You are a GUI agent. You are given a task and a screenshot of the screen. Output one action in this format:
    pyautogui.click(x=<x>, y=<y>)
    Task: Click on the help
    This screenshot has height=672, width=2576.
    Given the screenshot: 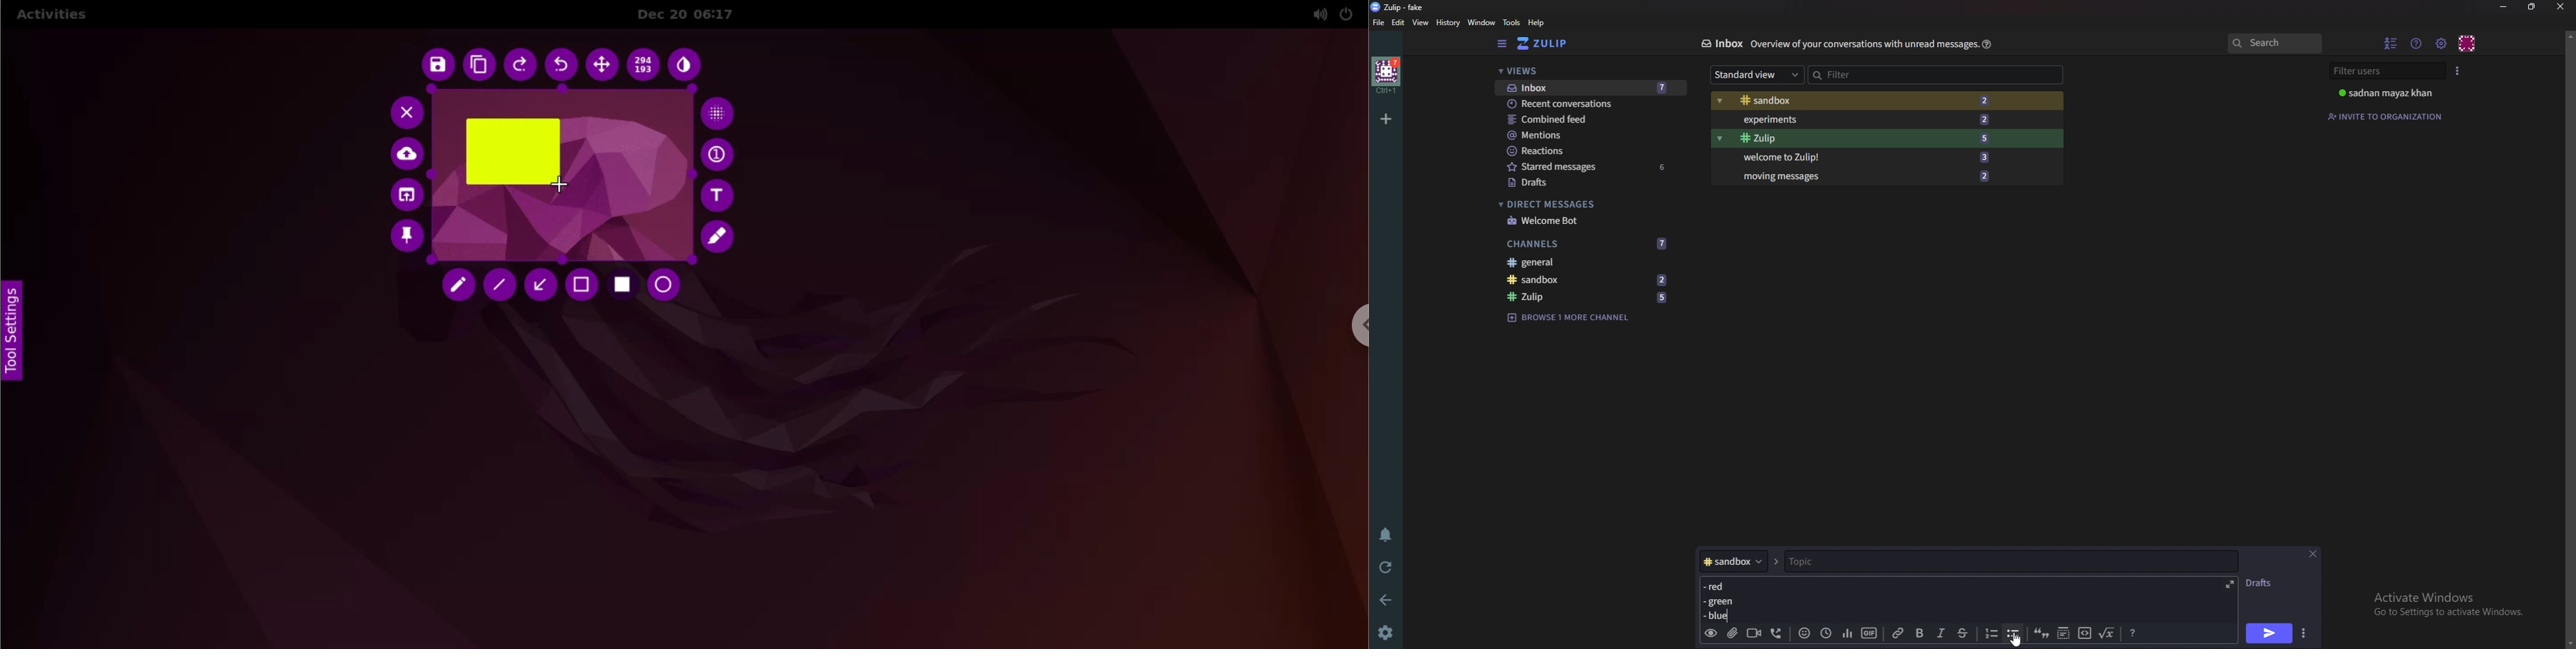 What is the action you would take?
    pyautogui.click(x=1537, y=23)
    